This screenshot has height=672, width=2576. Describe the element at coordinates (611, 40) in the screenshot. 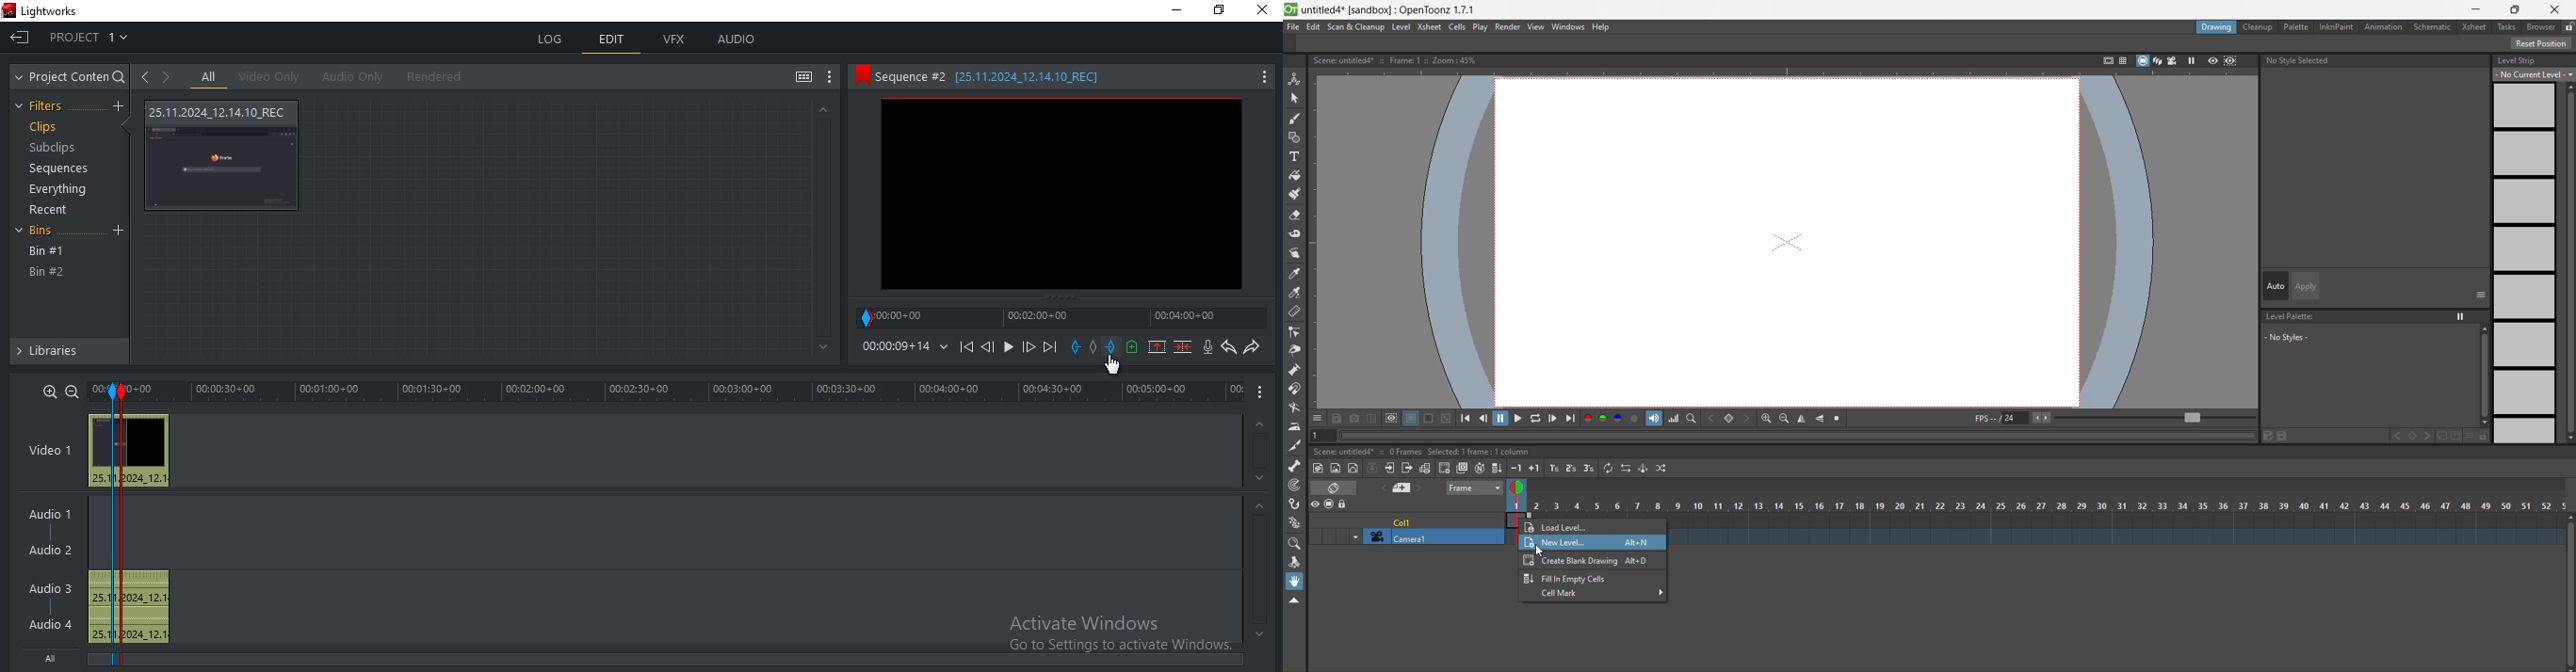

I see `edit` at that location.